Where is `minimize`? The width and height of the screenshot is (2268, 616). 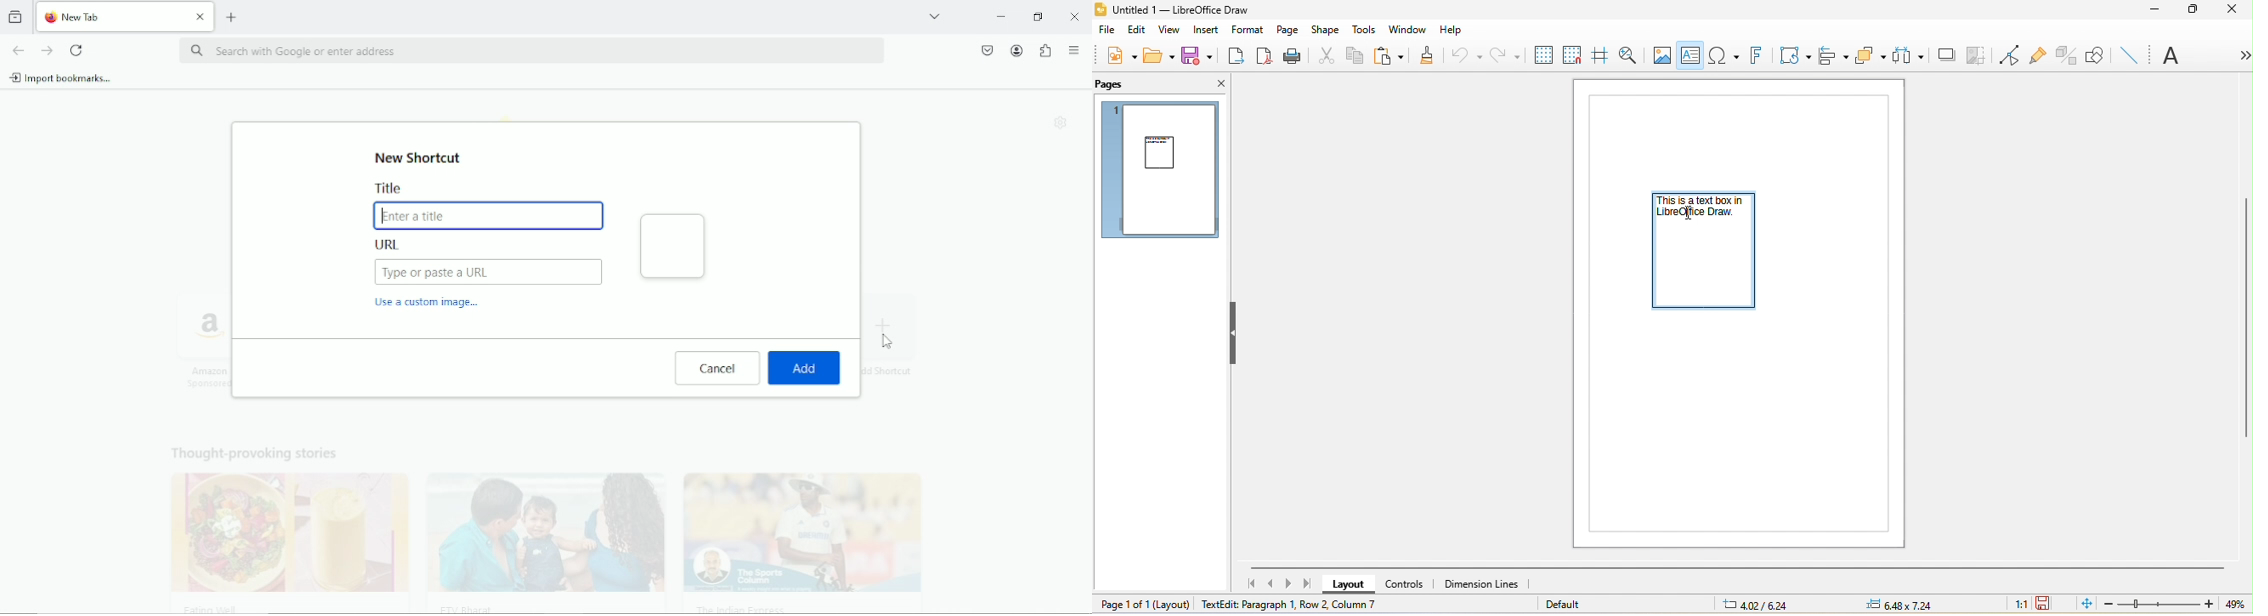
minimize is located at coordinates (999, 17).